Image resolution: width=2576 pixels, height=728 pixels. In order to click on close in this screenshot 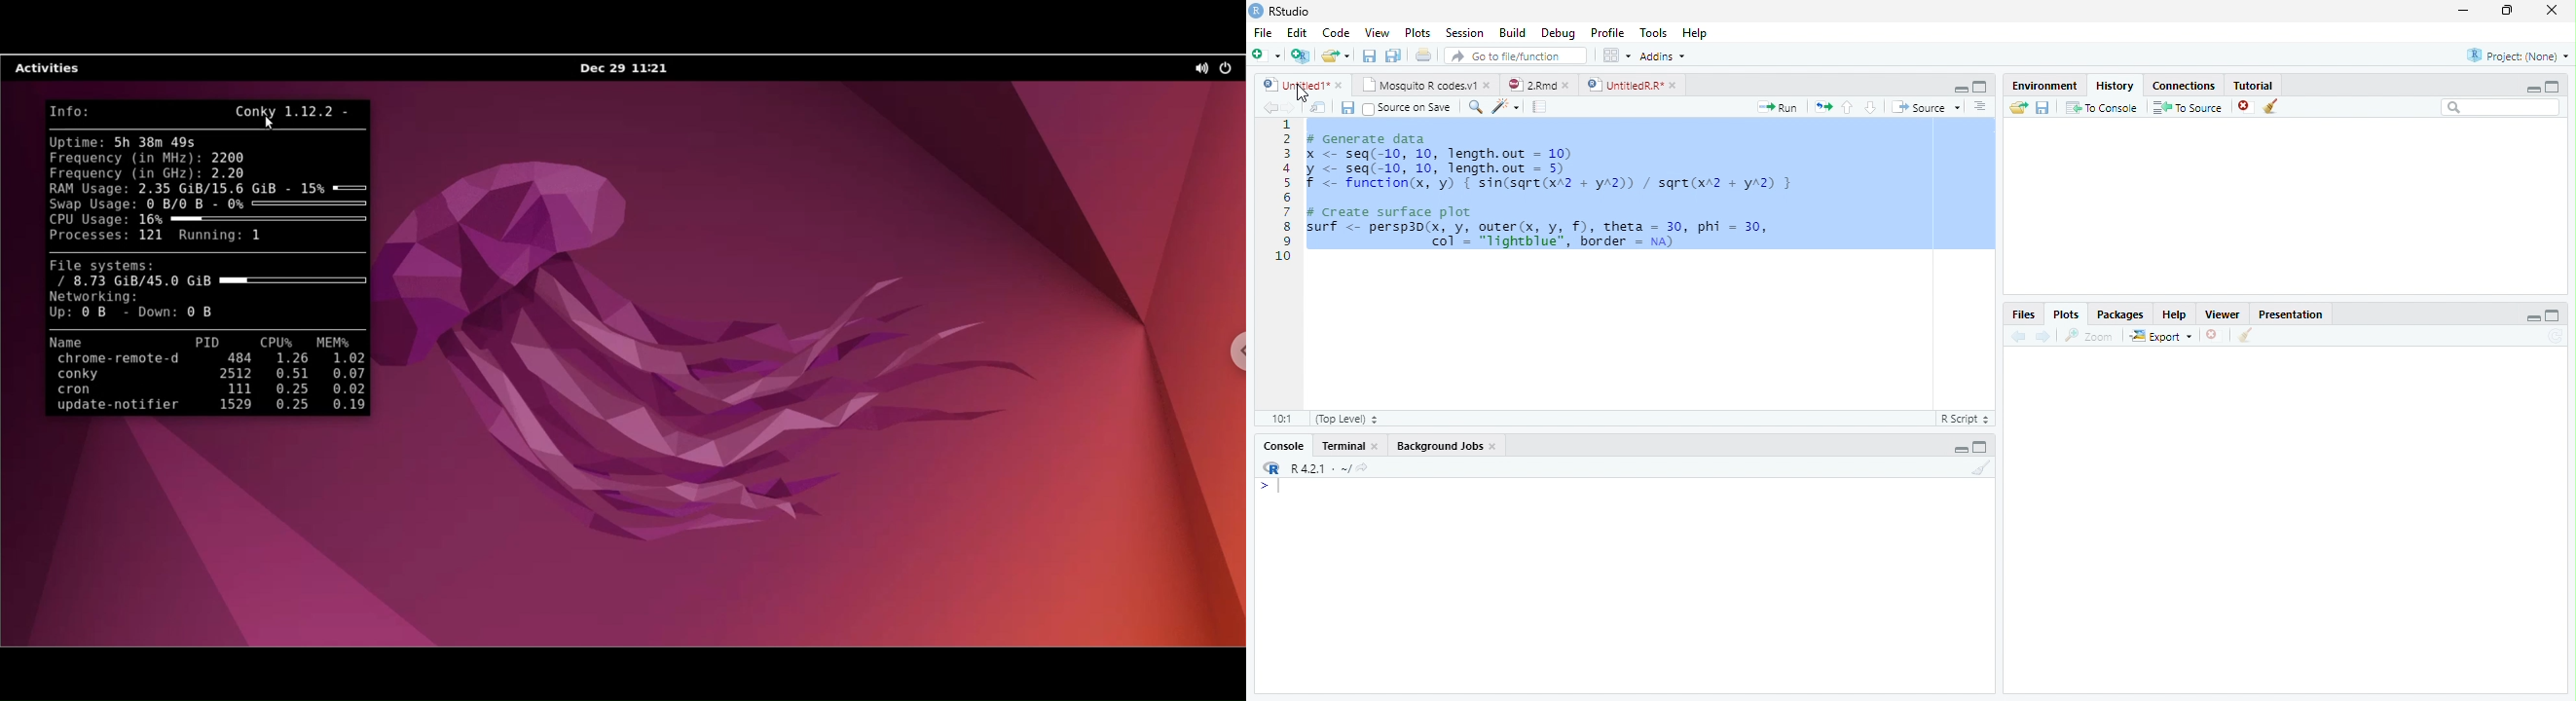, I will do `click(1340, 85)`.